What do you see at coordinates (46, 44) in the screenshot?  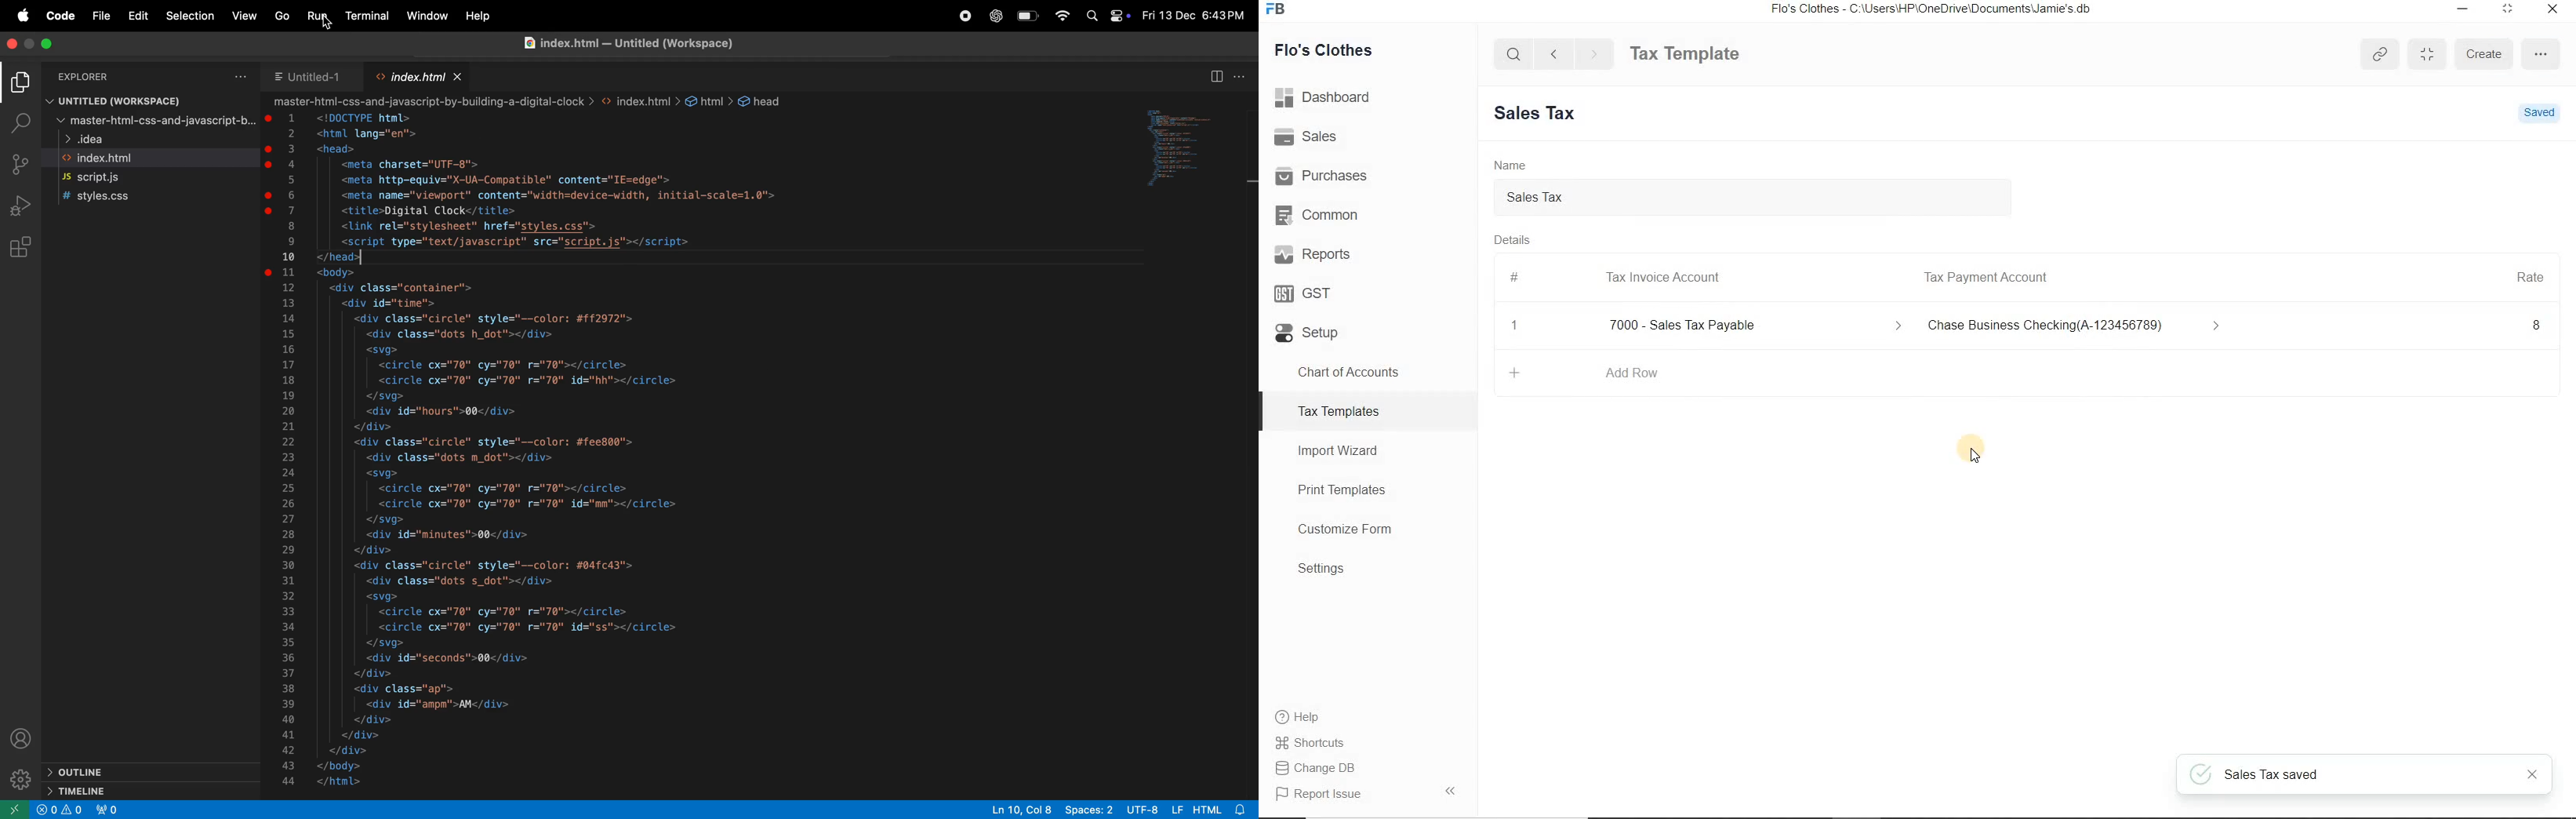 I see `maximize` at bounding box center [46, 44].